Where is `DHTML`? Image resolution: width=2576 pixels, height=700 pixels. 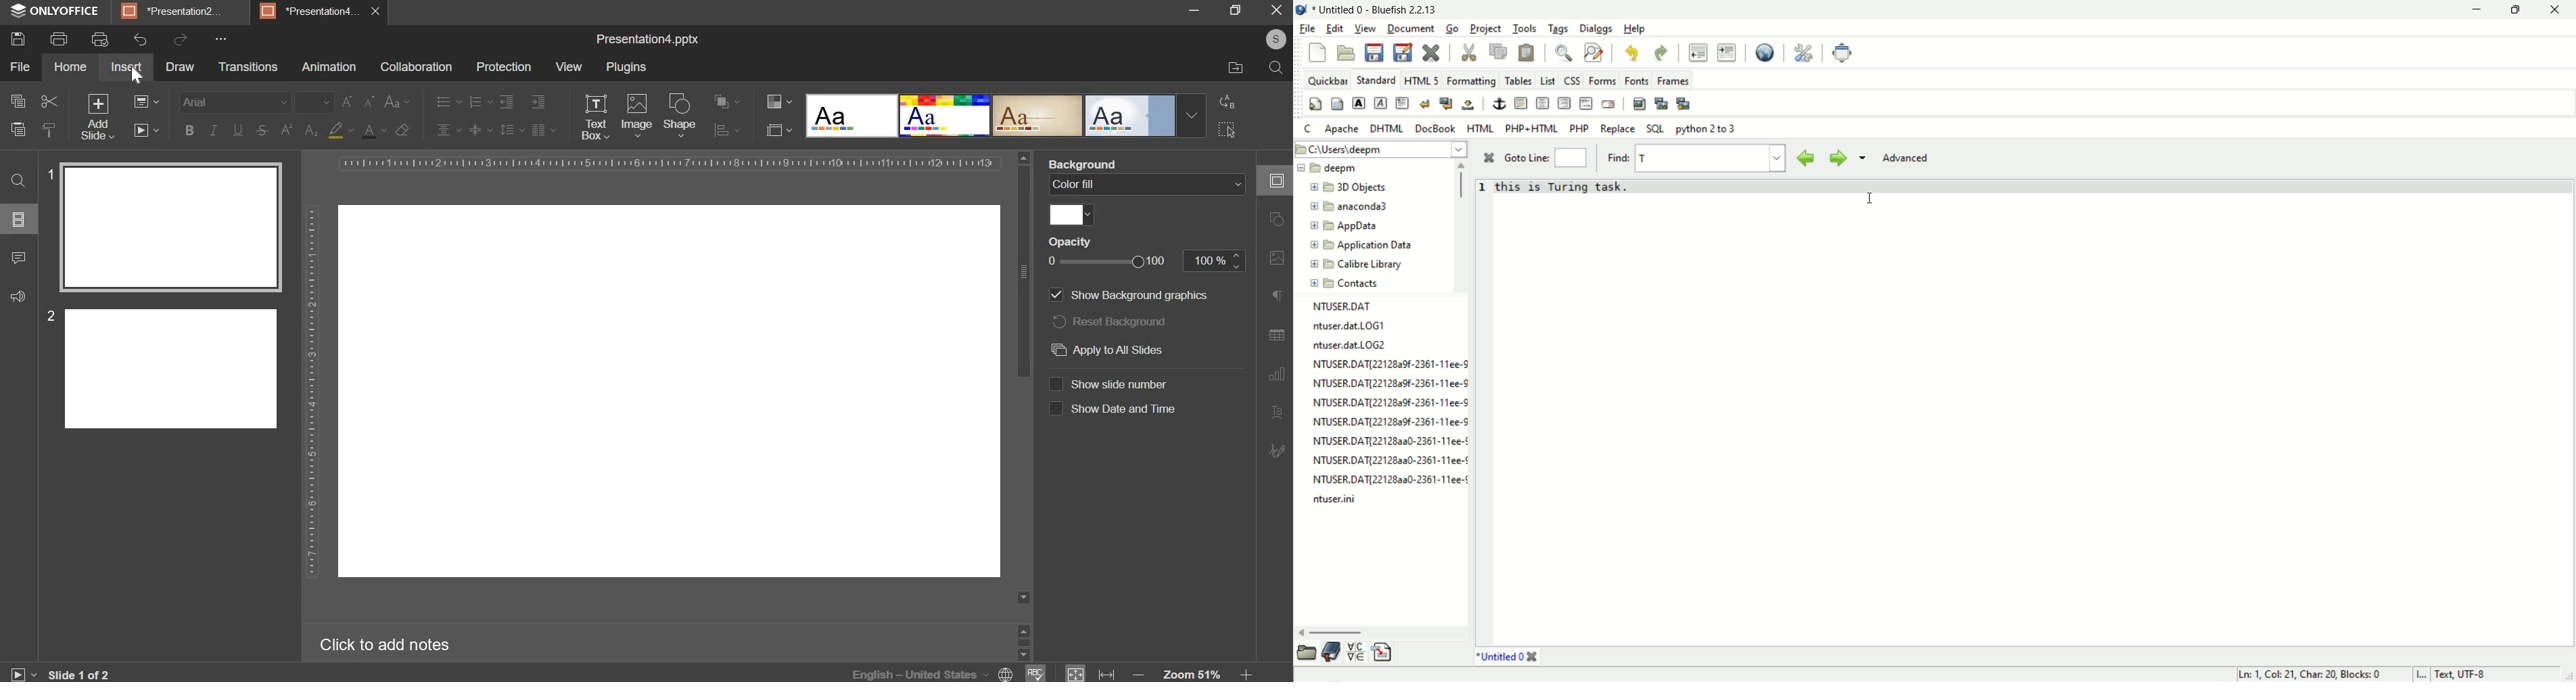
DHTML is located at coordinates (1386, 128).